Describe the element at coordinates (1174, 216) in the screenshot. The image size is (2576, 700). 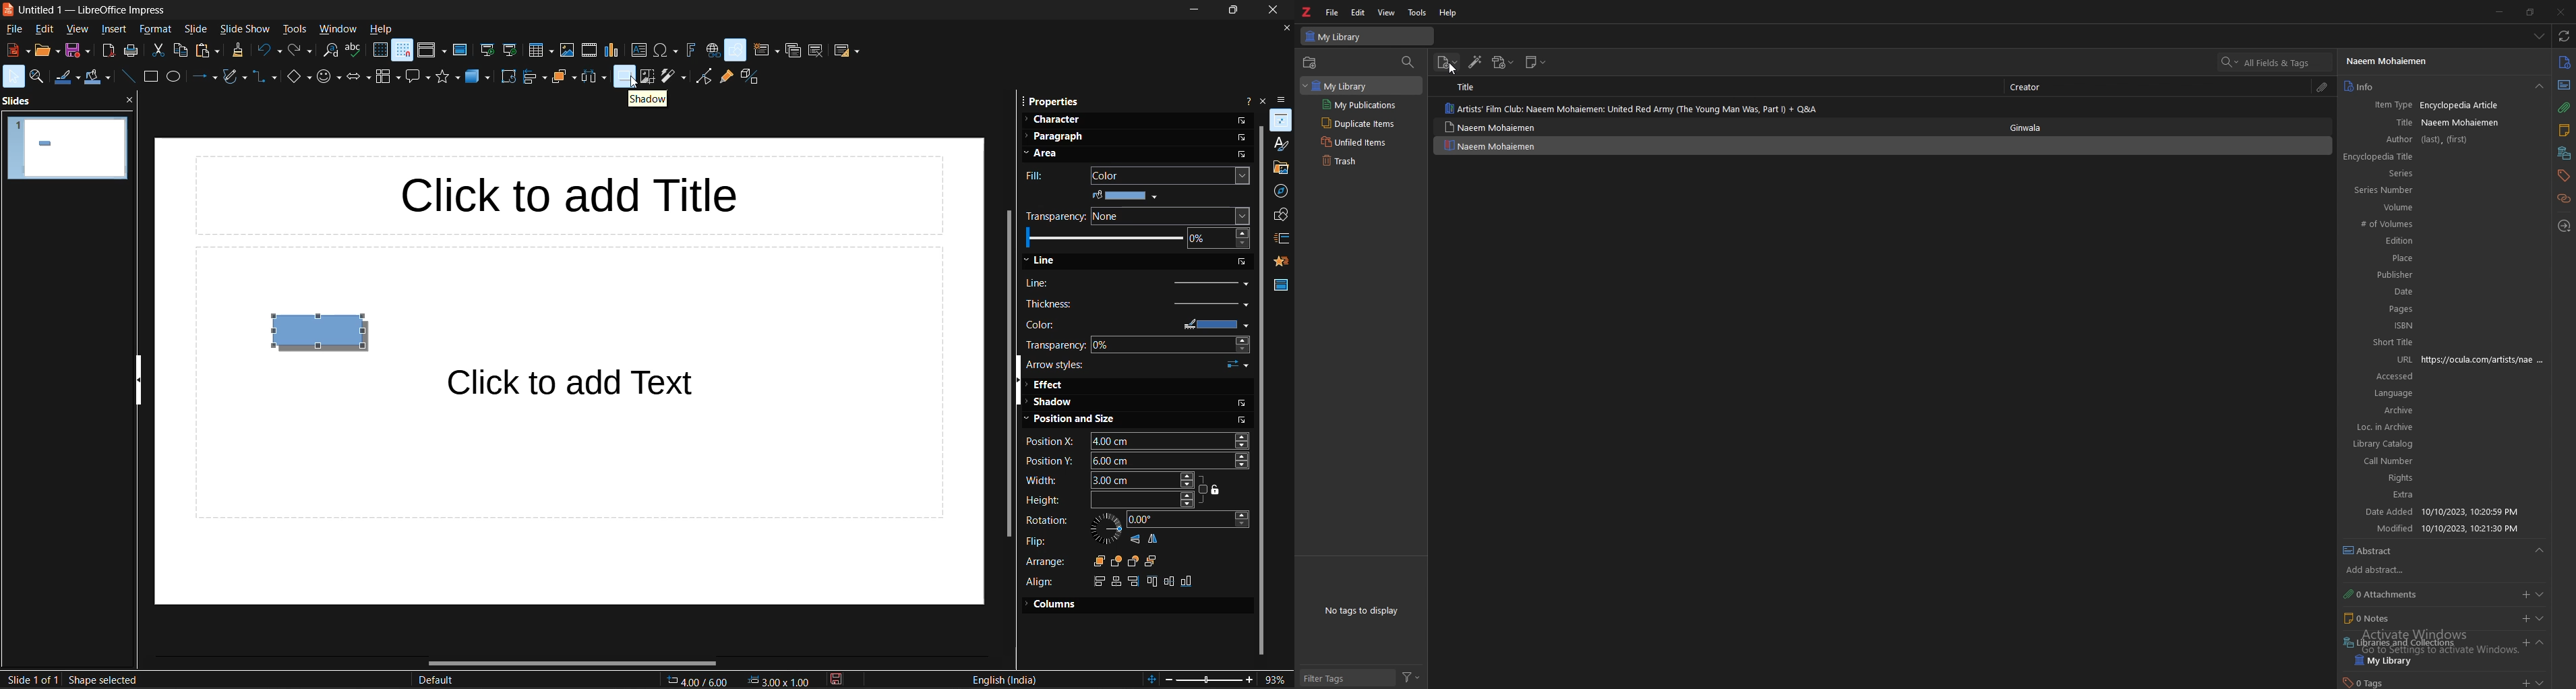
I see `type` at that location.